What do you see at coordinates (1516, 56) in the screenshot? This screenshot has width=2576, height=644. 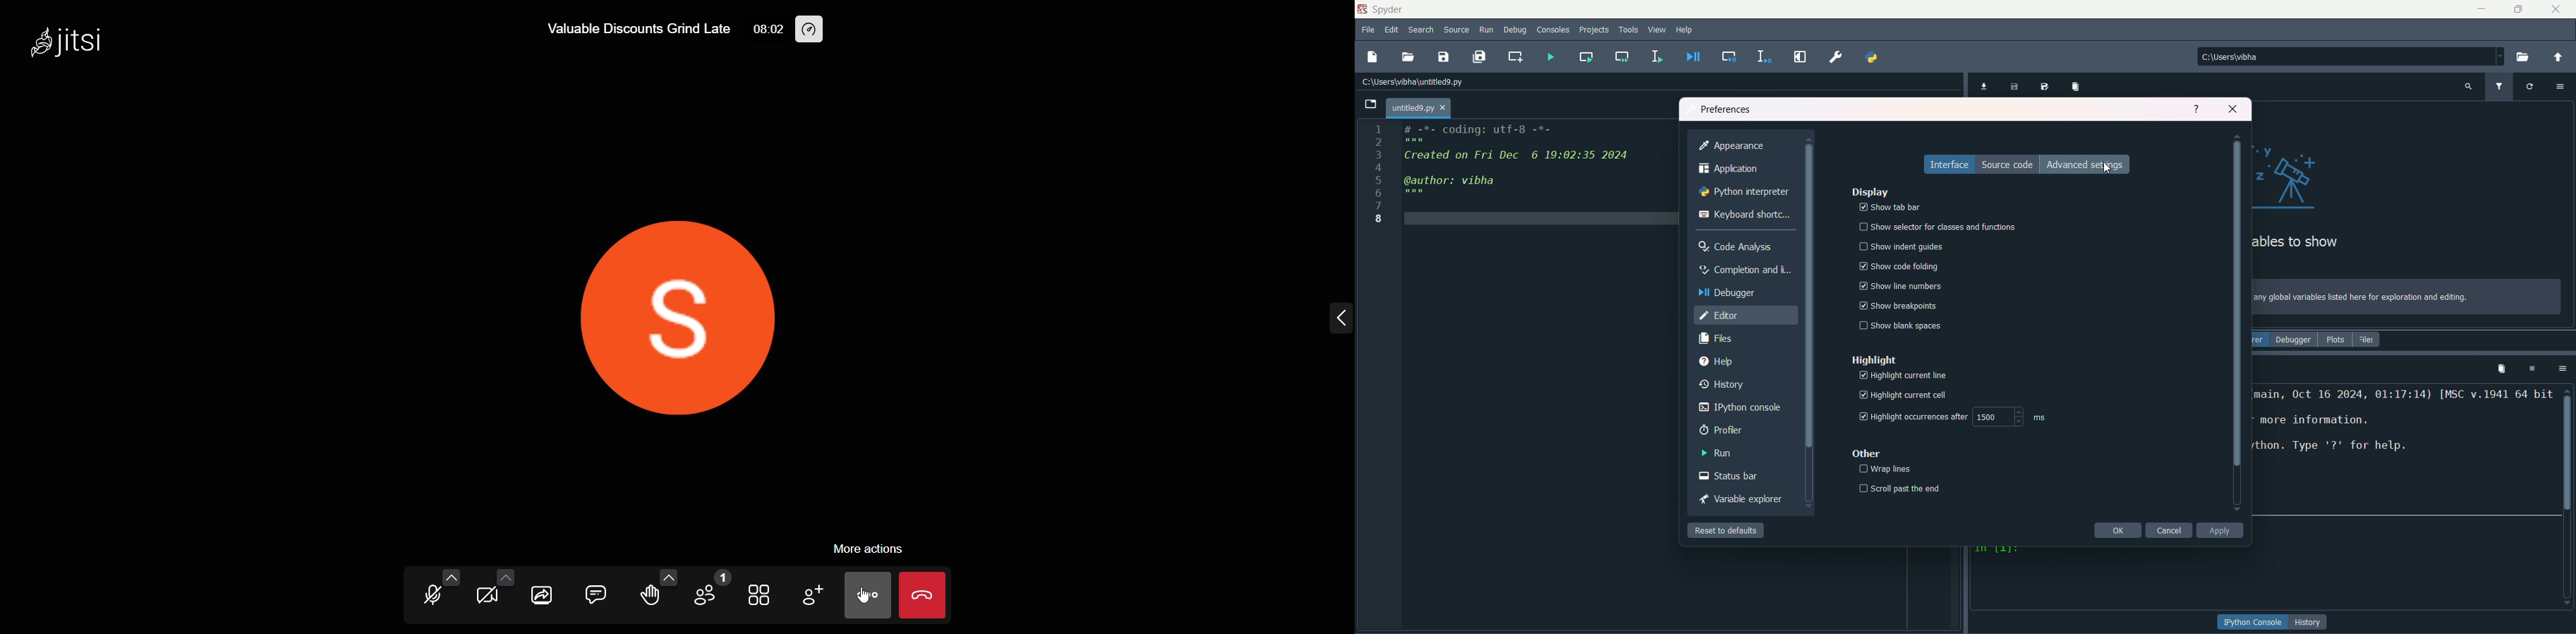 I see `create new cell` at bounding box center [1516, 56].